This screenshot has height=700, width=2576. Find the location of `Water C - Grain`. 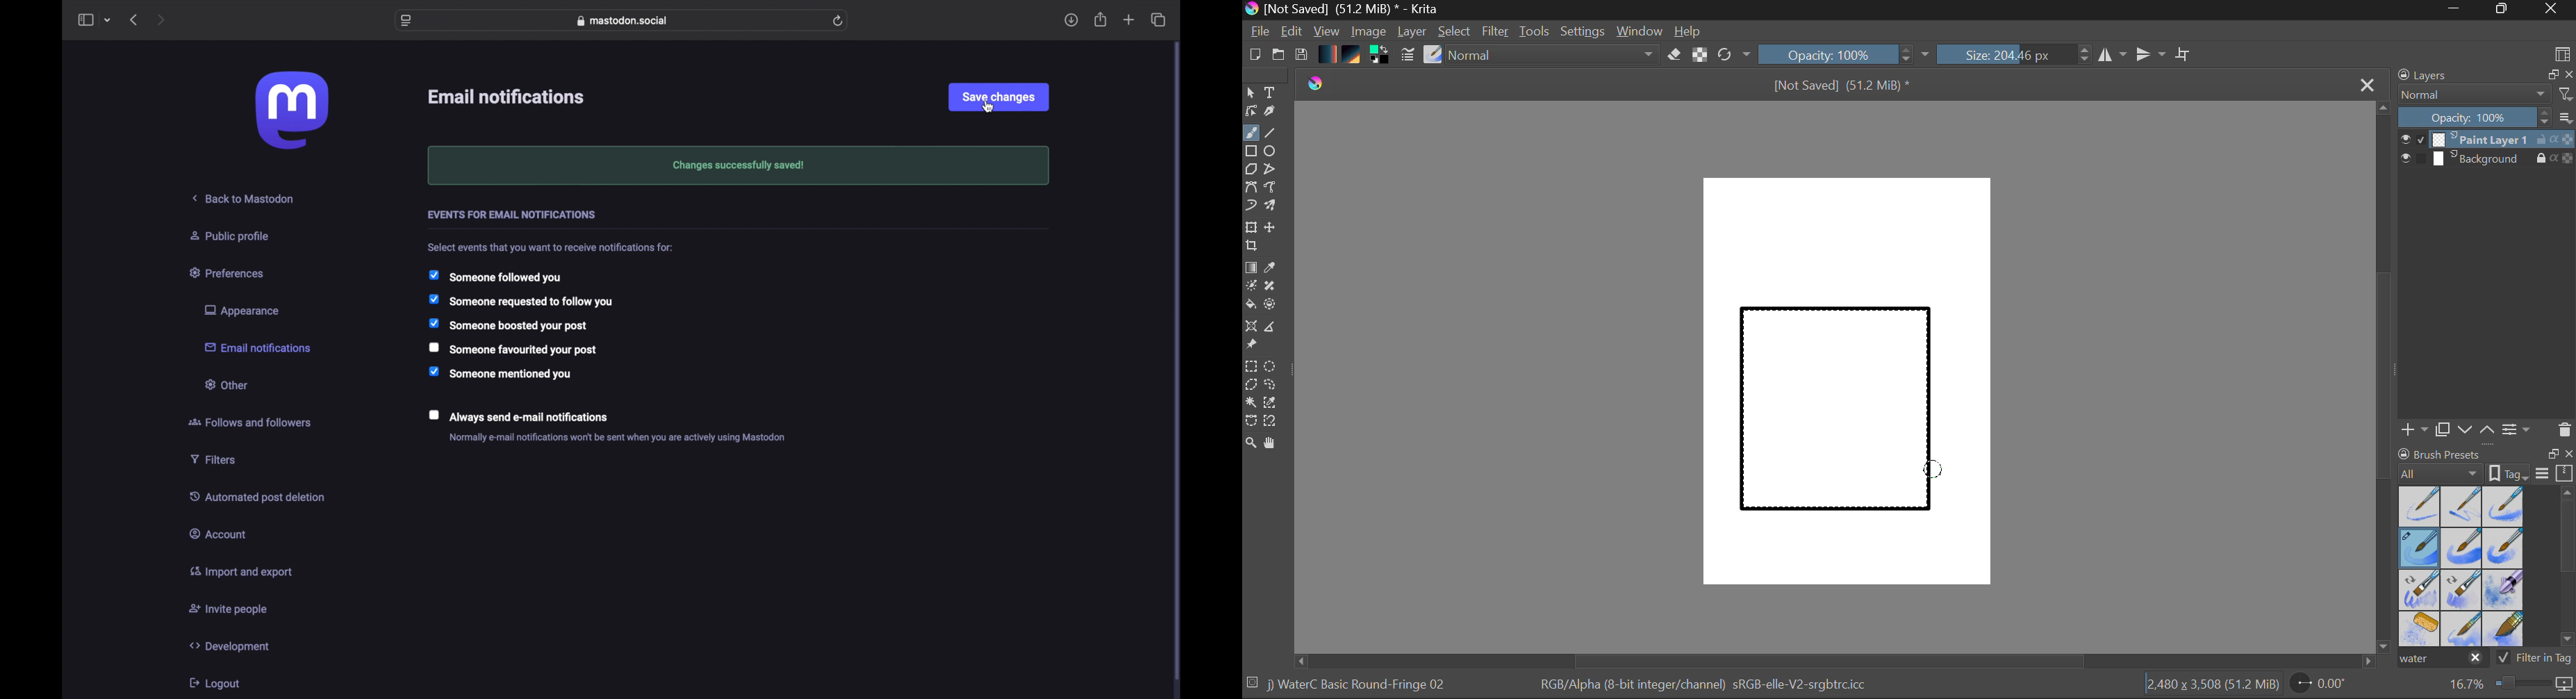

Water C - Grain is located at coordinates (2462, 549).